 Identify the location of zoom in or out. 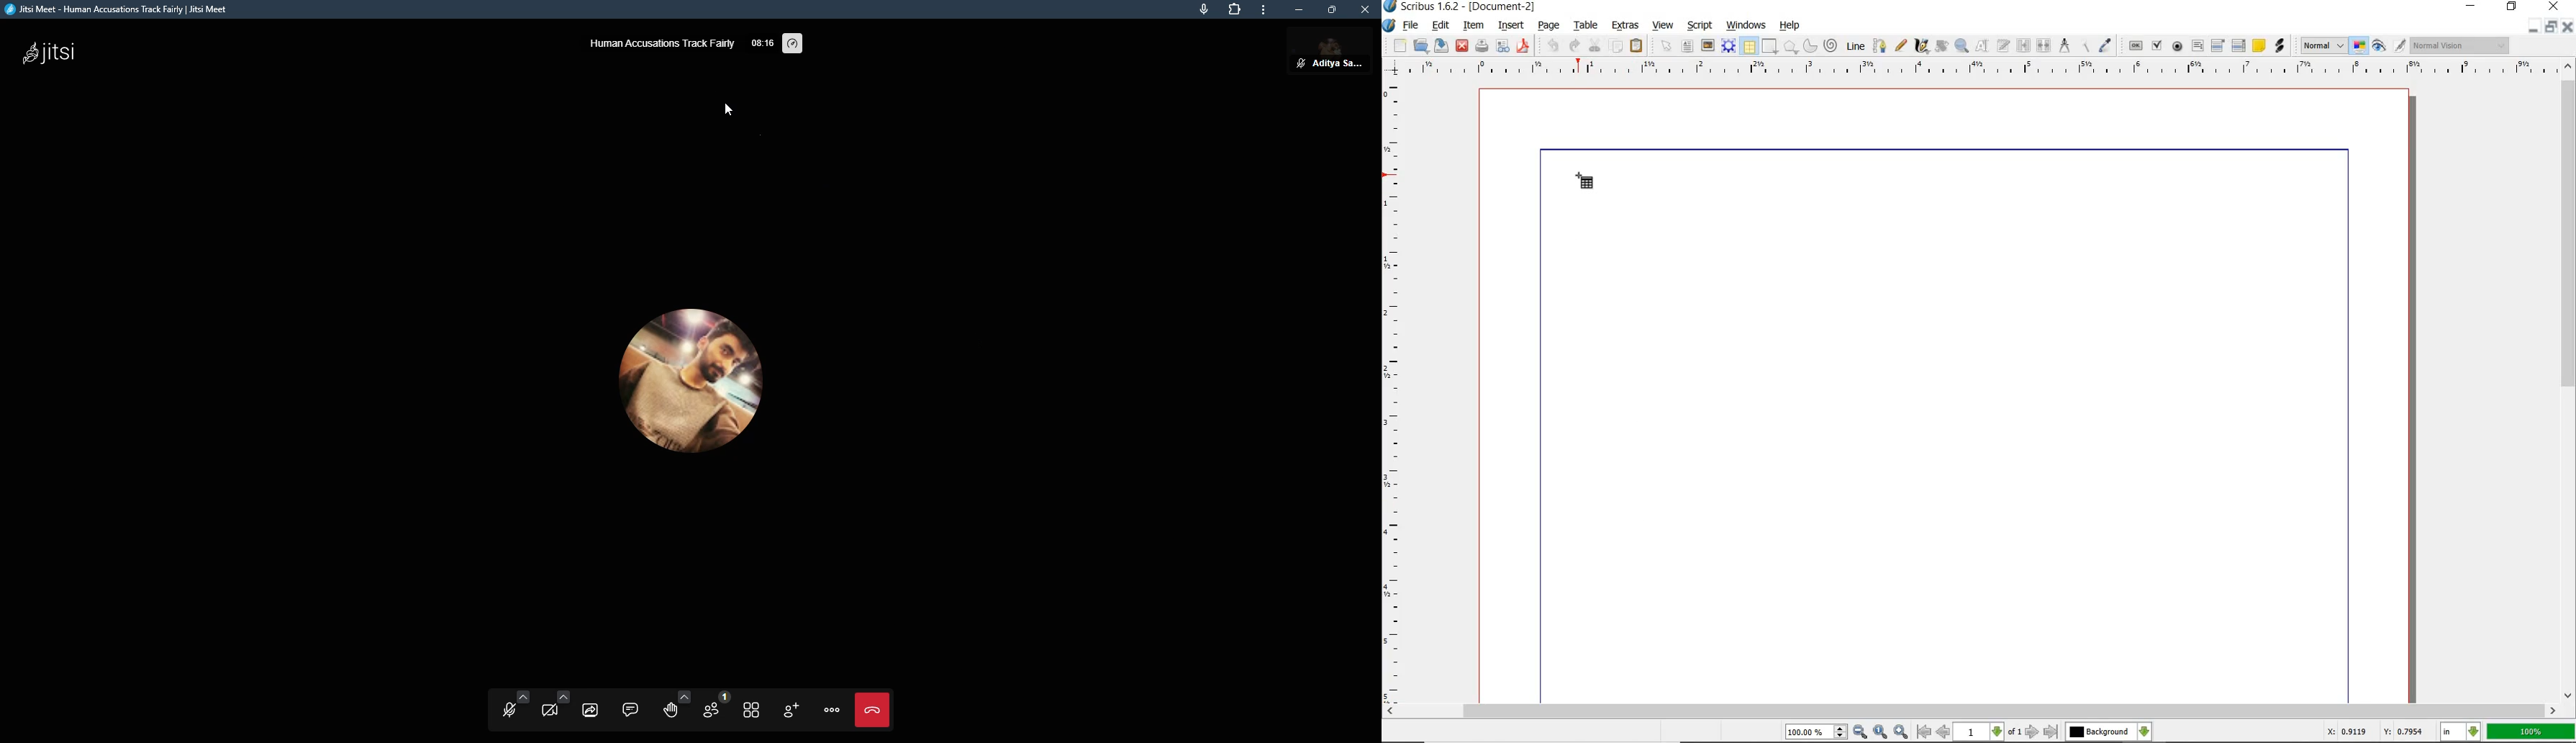
(1961, 46).